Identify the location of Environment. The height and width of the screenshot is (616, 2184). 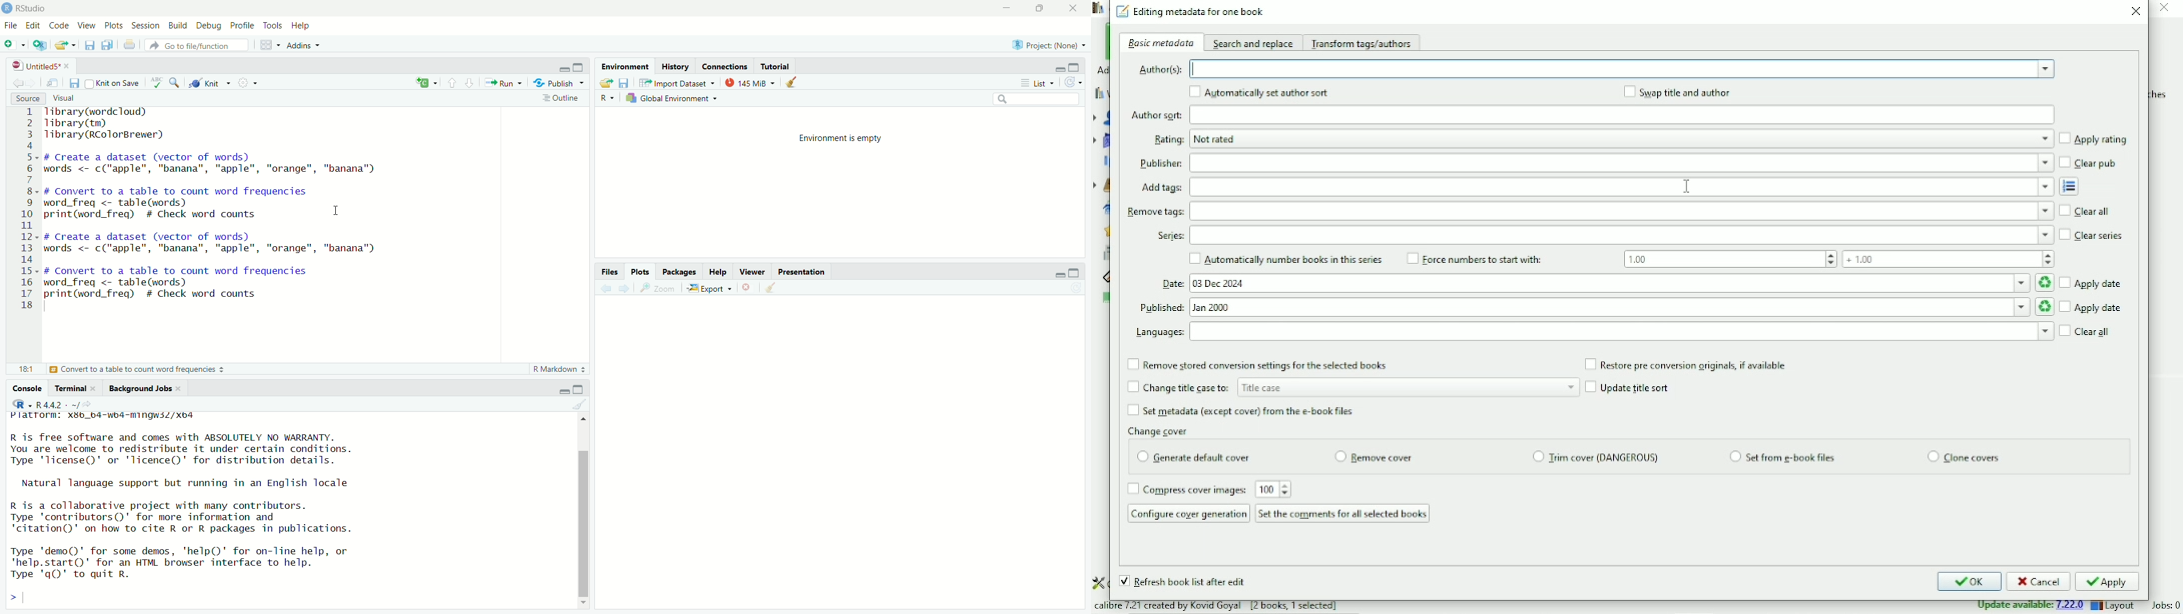
(625, 67).